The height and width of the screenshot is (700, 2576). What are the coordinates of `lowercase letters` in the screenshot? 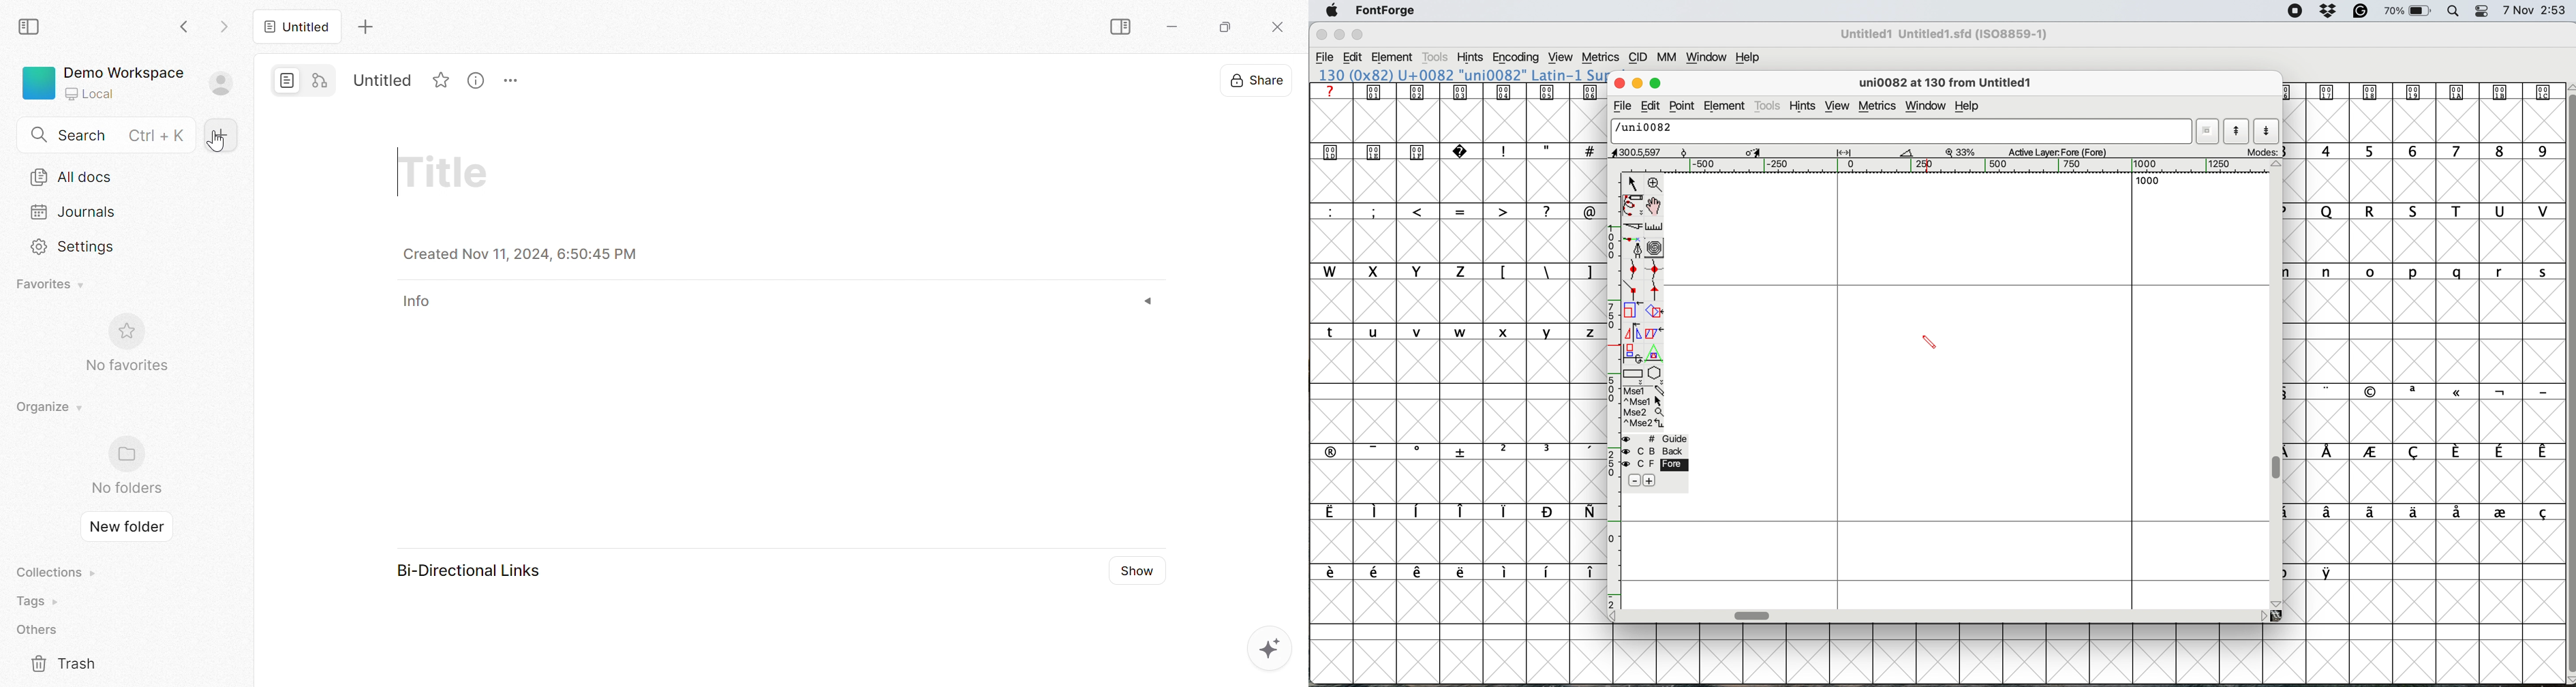 It's located at (2418, 271).